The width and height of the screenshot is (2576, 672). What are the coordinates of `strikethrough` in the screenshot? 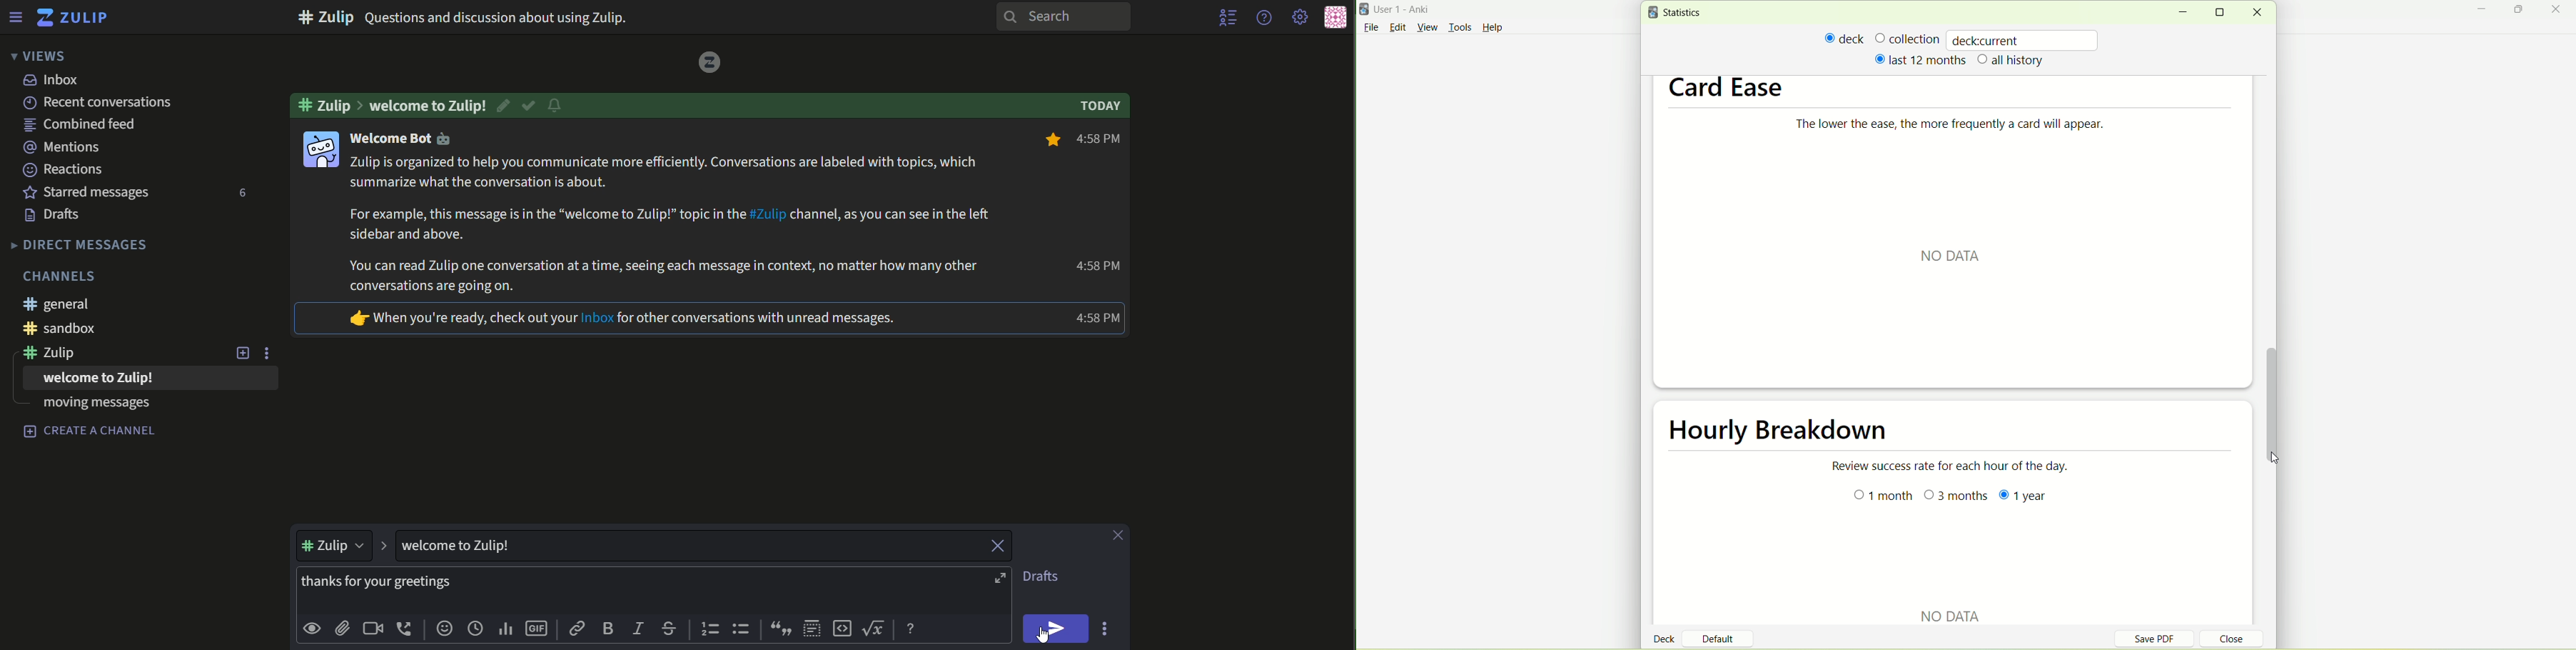 It's located at (670, 629).